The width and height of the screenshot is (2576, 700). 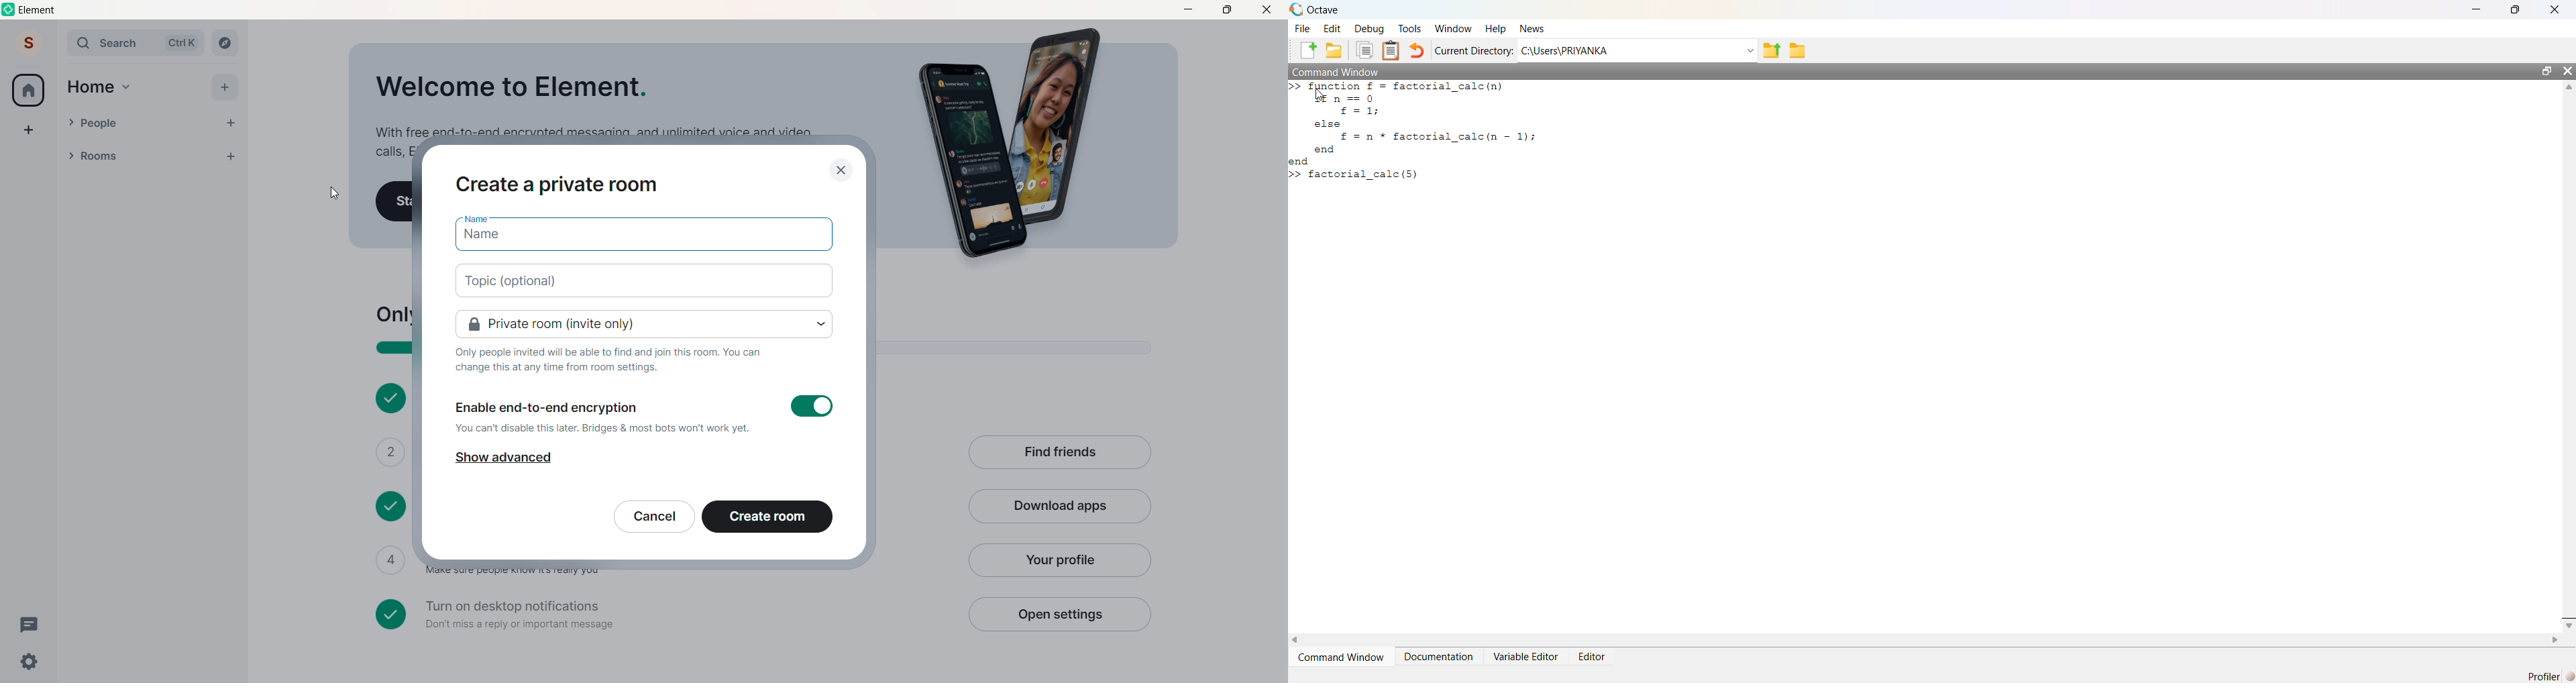 I want to click on Add room, so click(x=235, y=154).